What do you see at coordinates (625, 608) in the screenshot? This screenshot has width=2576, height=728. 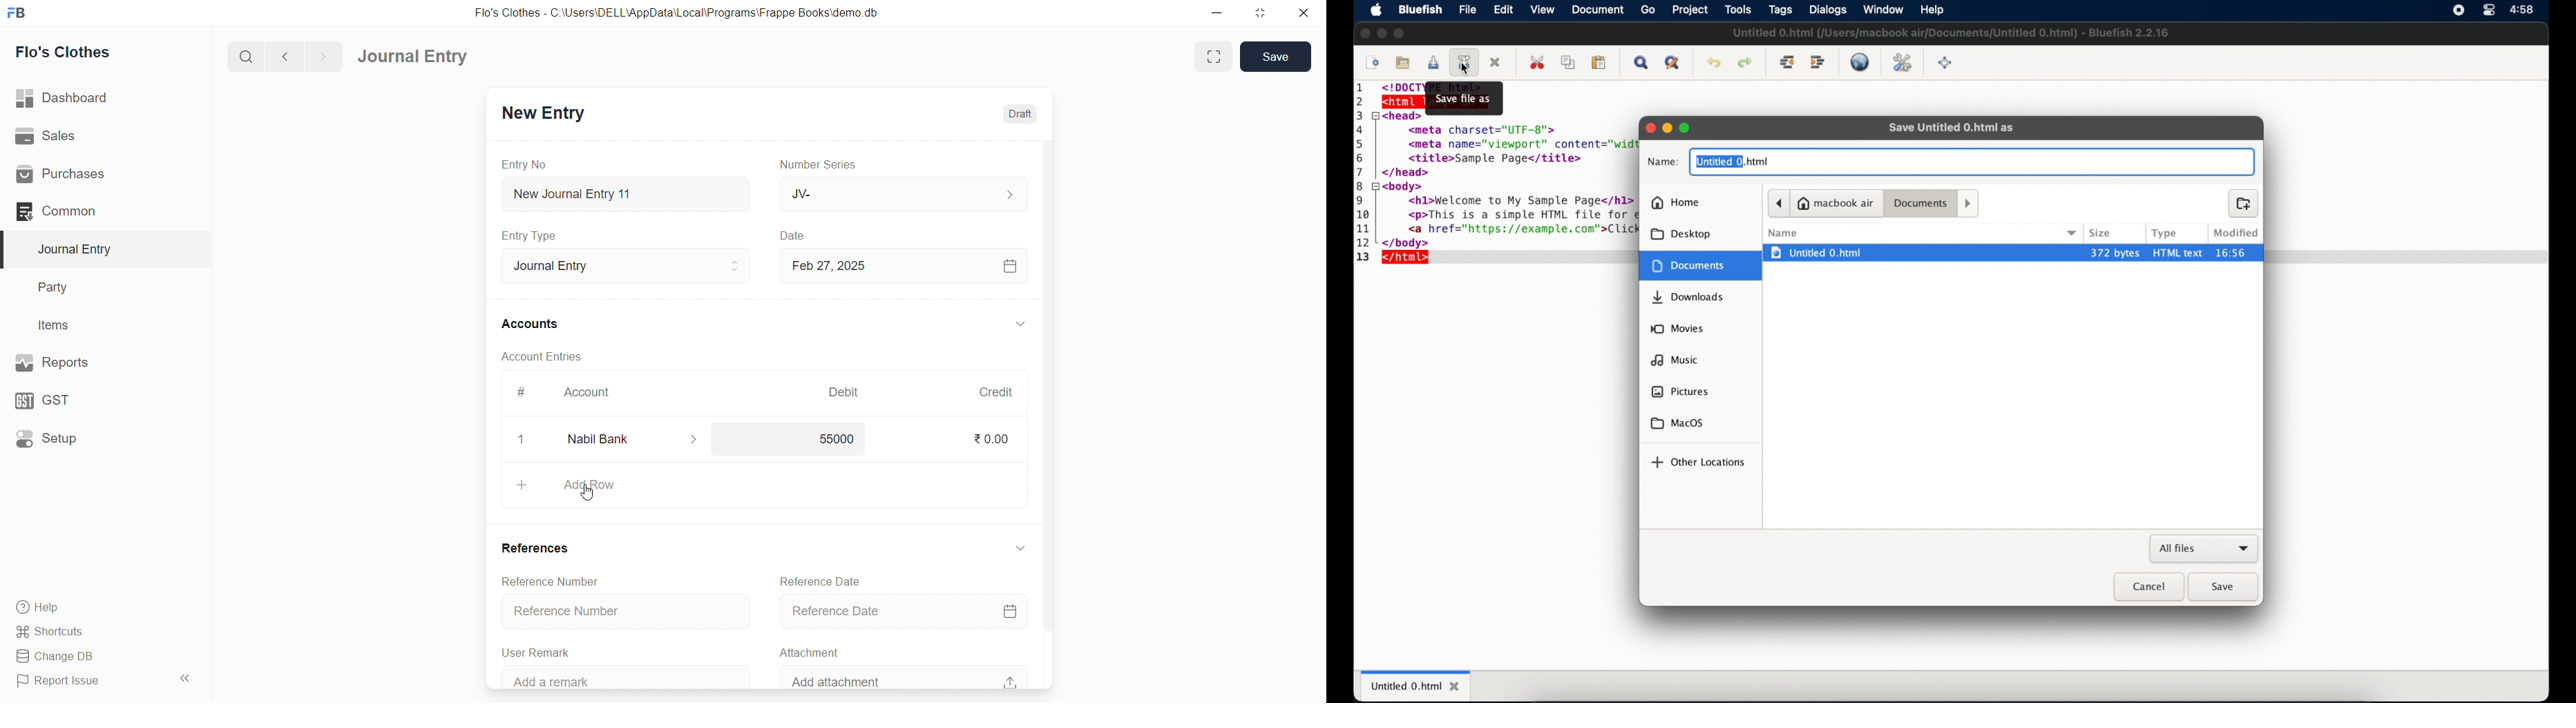 I see `Reference Number` at bounding box center [625, 608].